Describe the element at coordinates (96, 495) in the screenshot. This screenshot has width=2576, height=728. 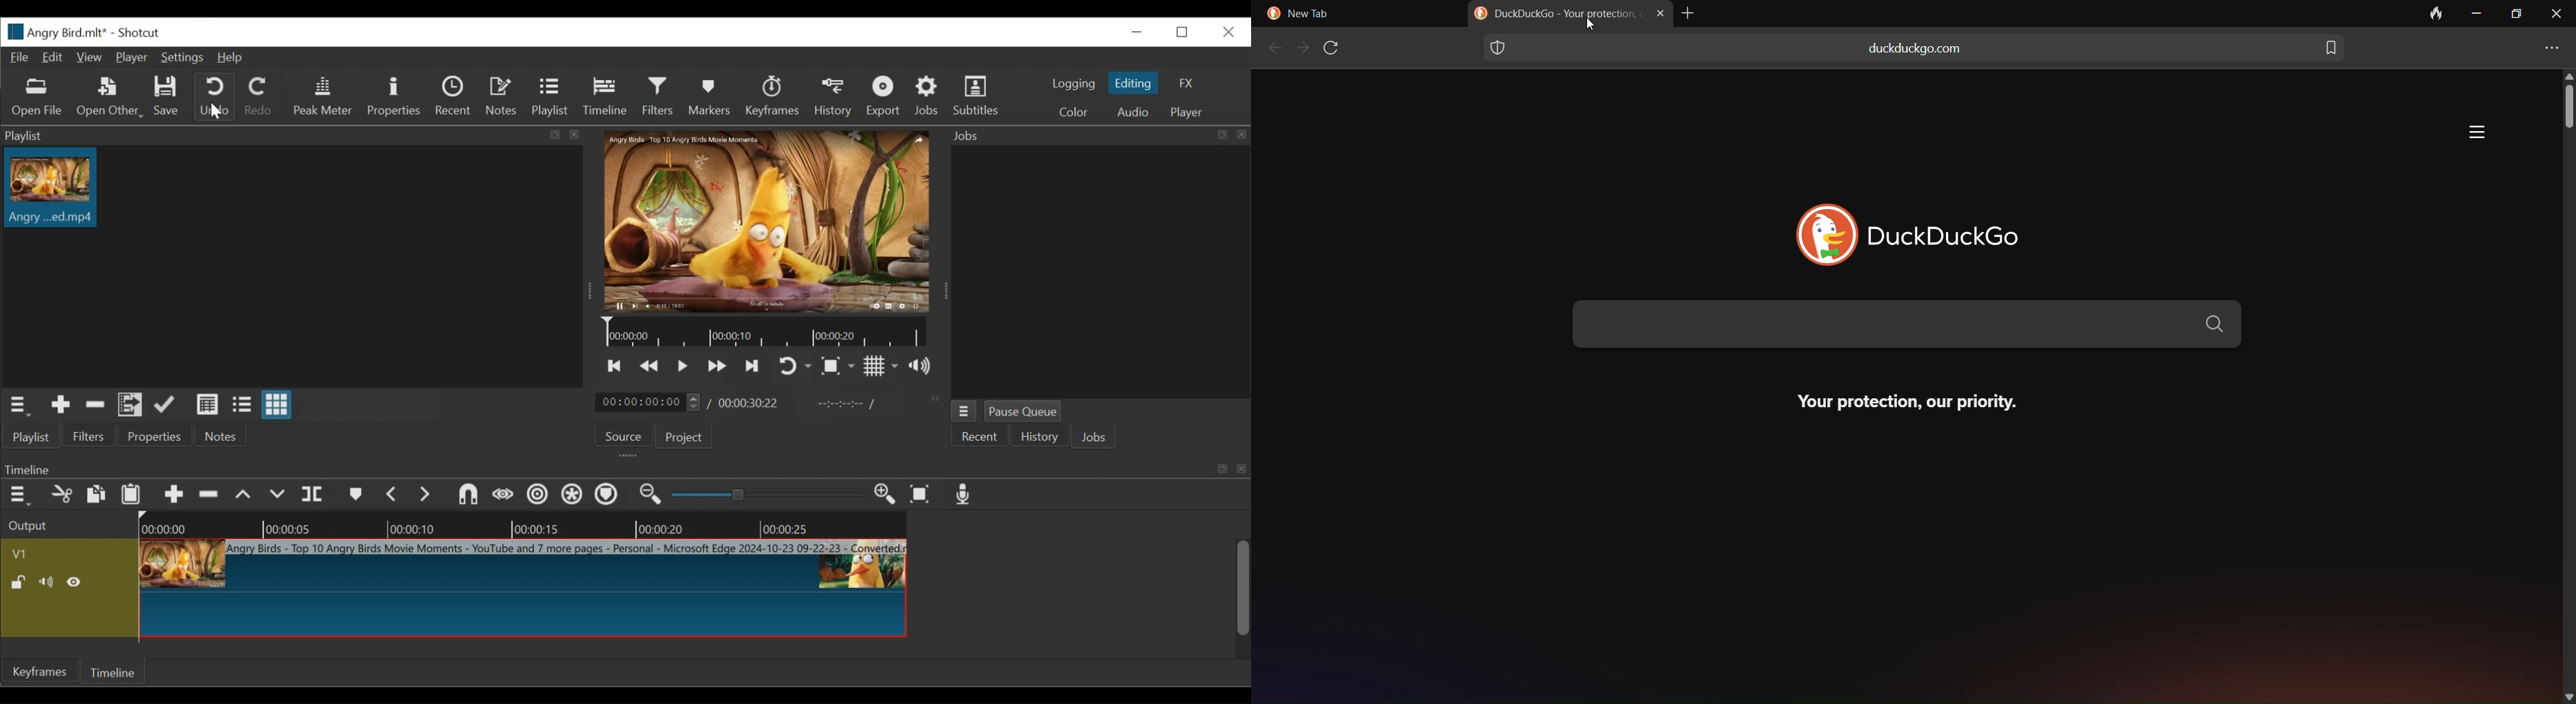
I see `Copy` at that location.